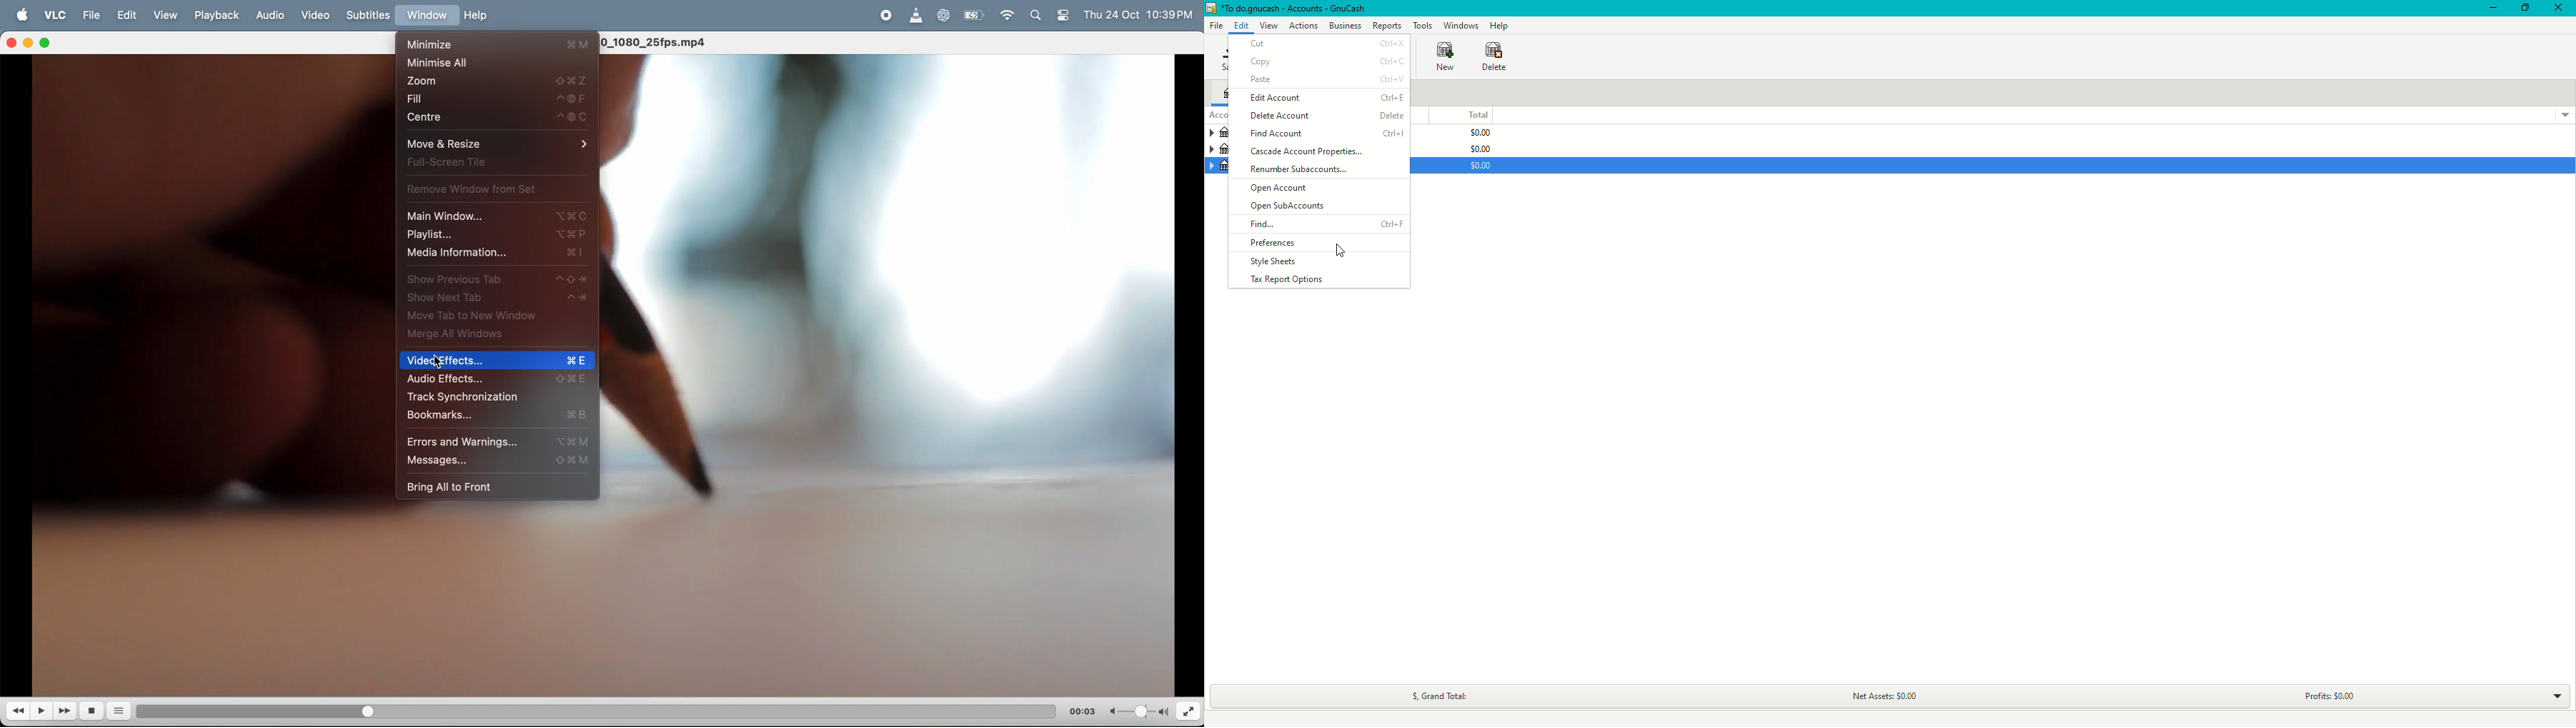 This screenshot has height=728, width=2576. I want to click on Paste, so click(1326, 79).